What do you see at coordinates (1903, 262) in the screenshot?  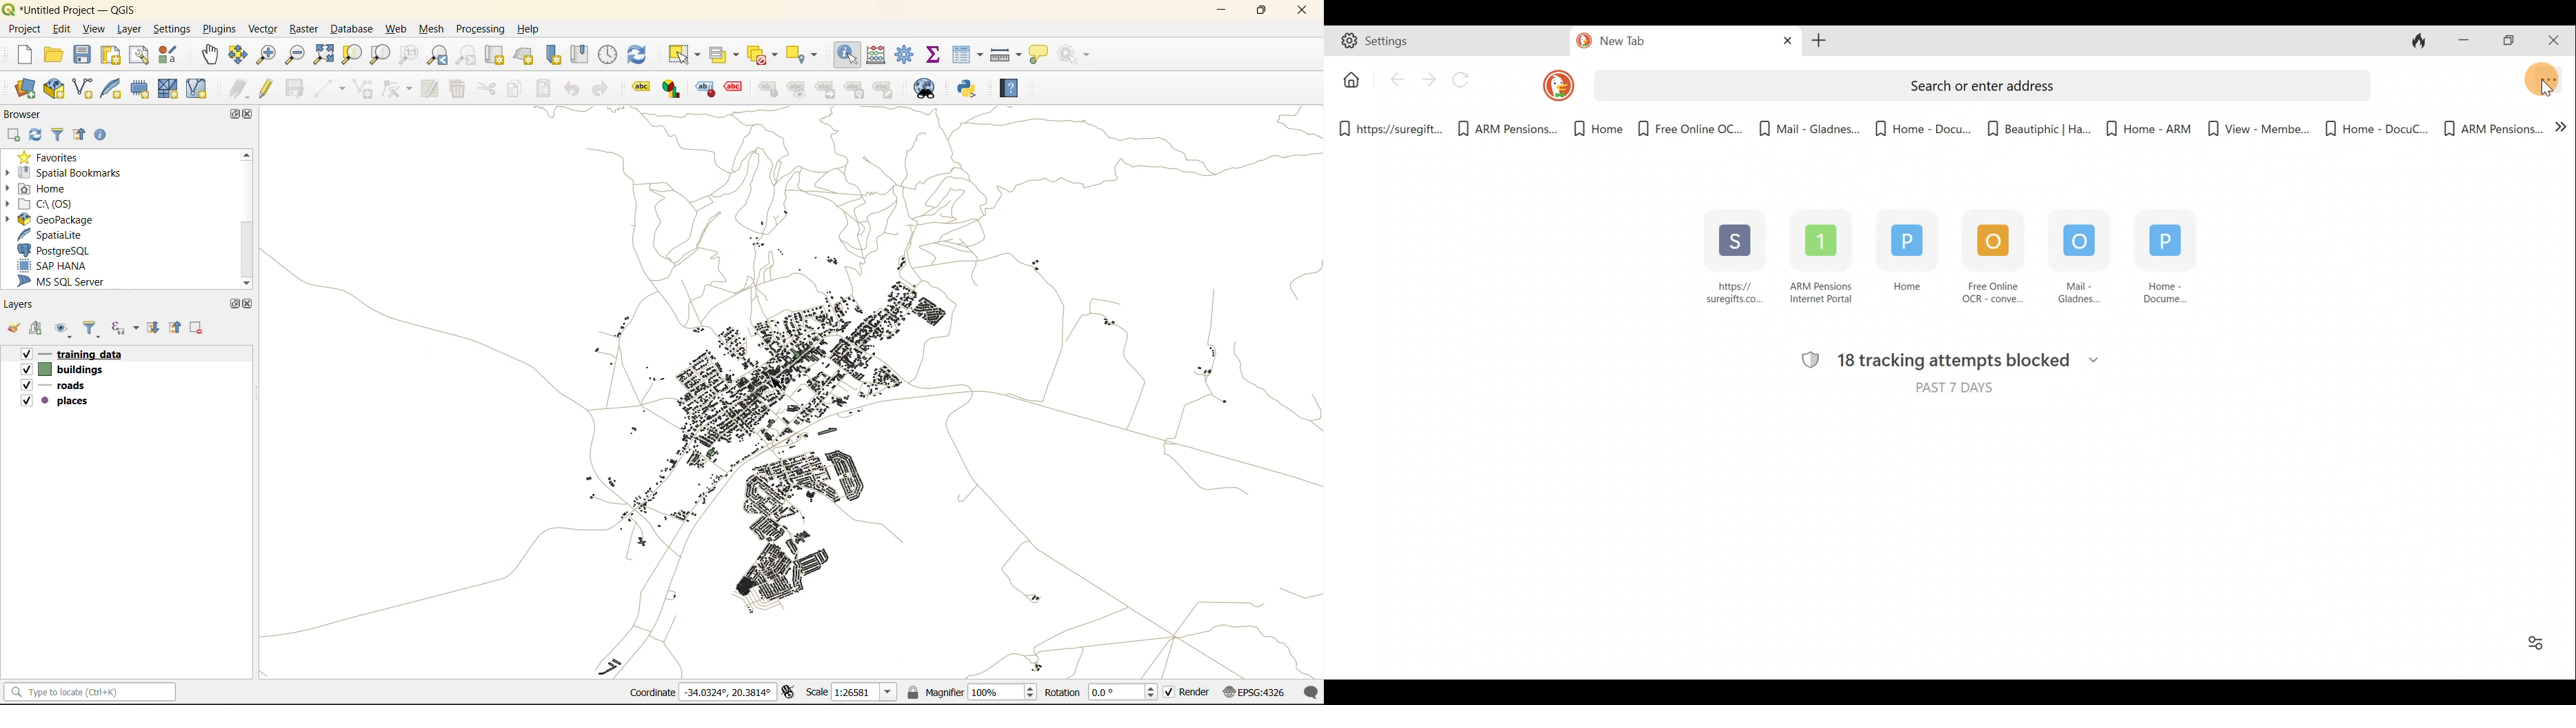 I see `Home` at bounding box center [1903, 262].